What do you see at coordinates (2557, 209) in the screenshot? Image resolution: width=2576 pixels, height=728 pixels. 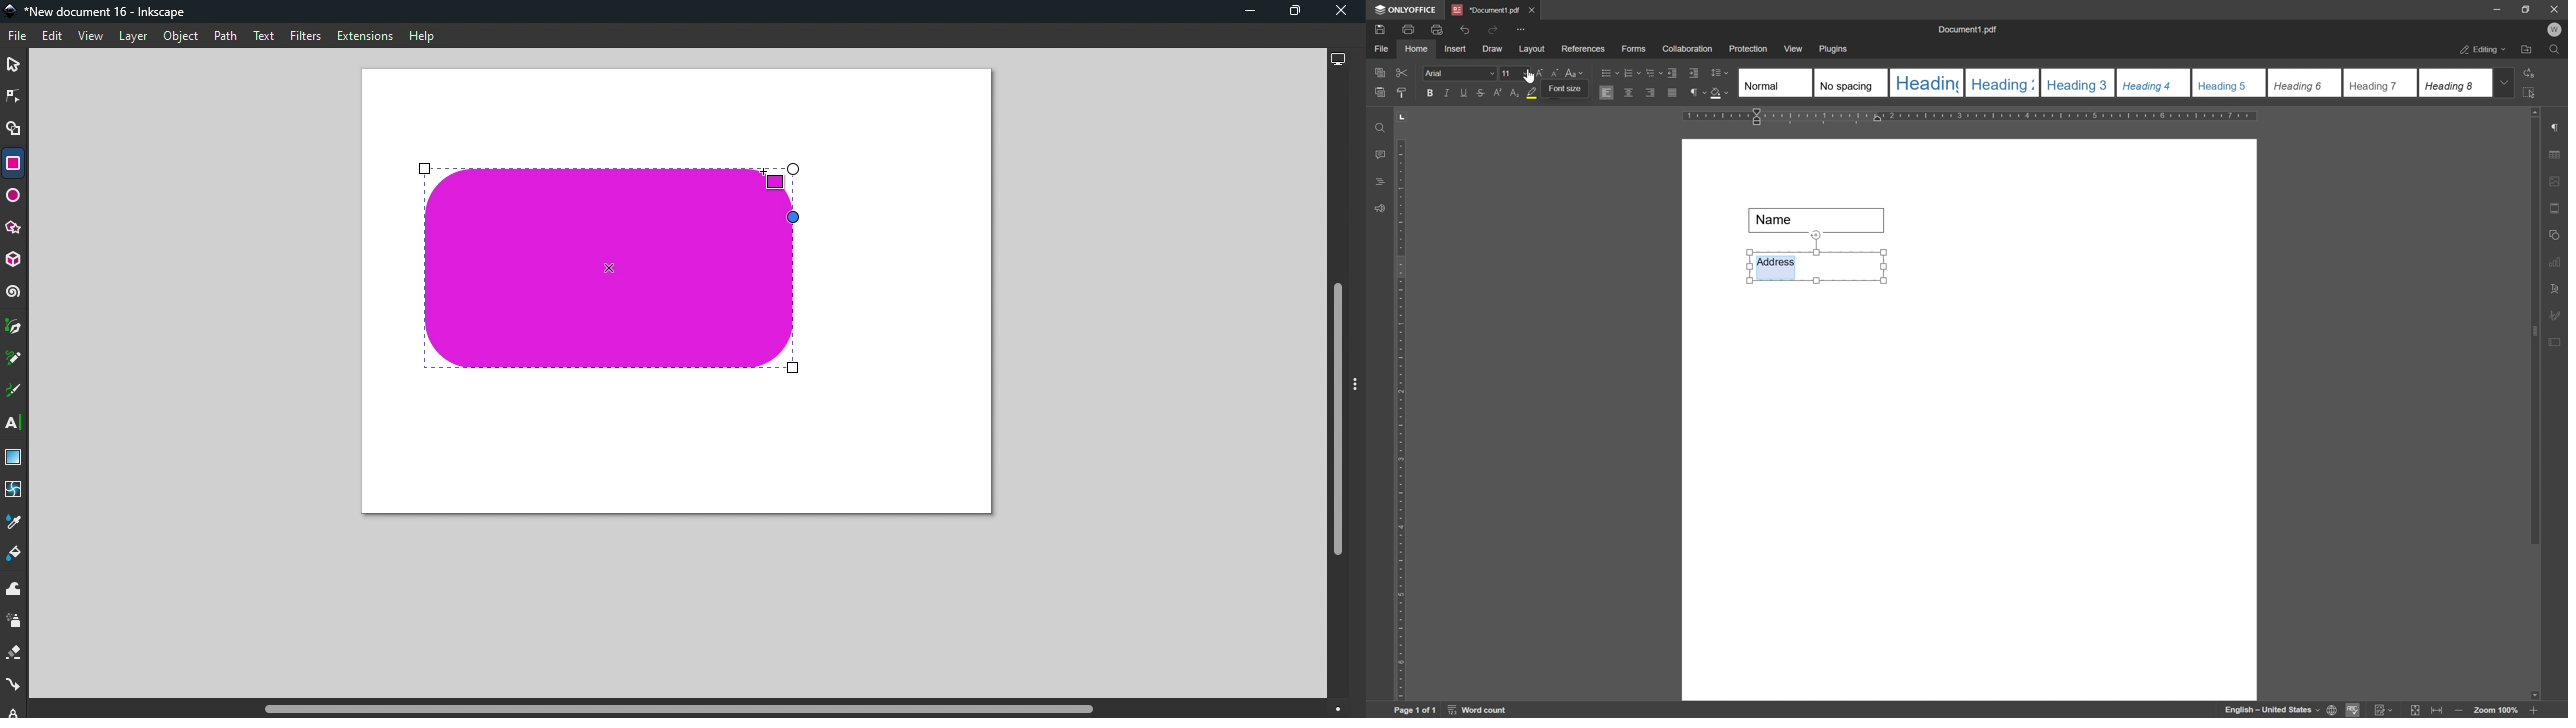 I see `header & footer` at bounding box center [2557, 209].